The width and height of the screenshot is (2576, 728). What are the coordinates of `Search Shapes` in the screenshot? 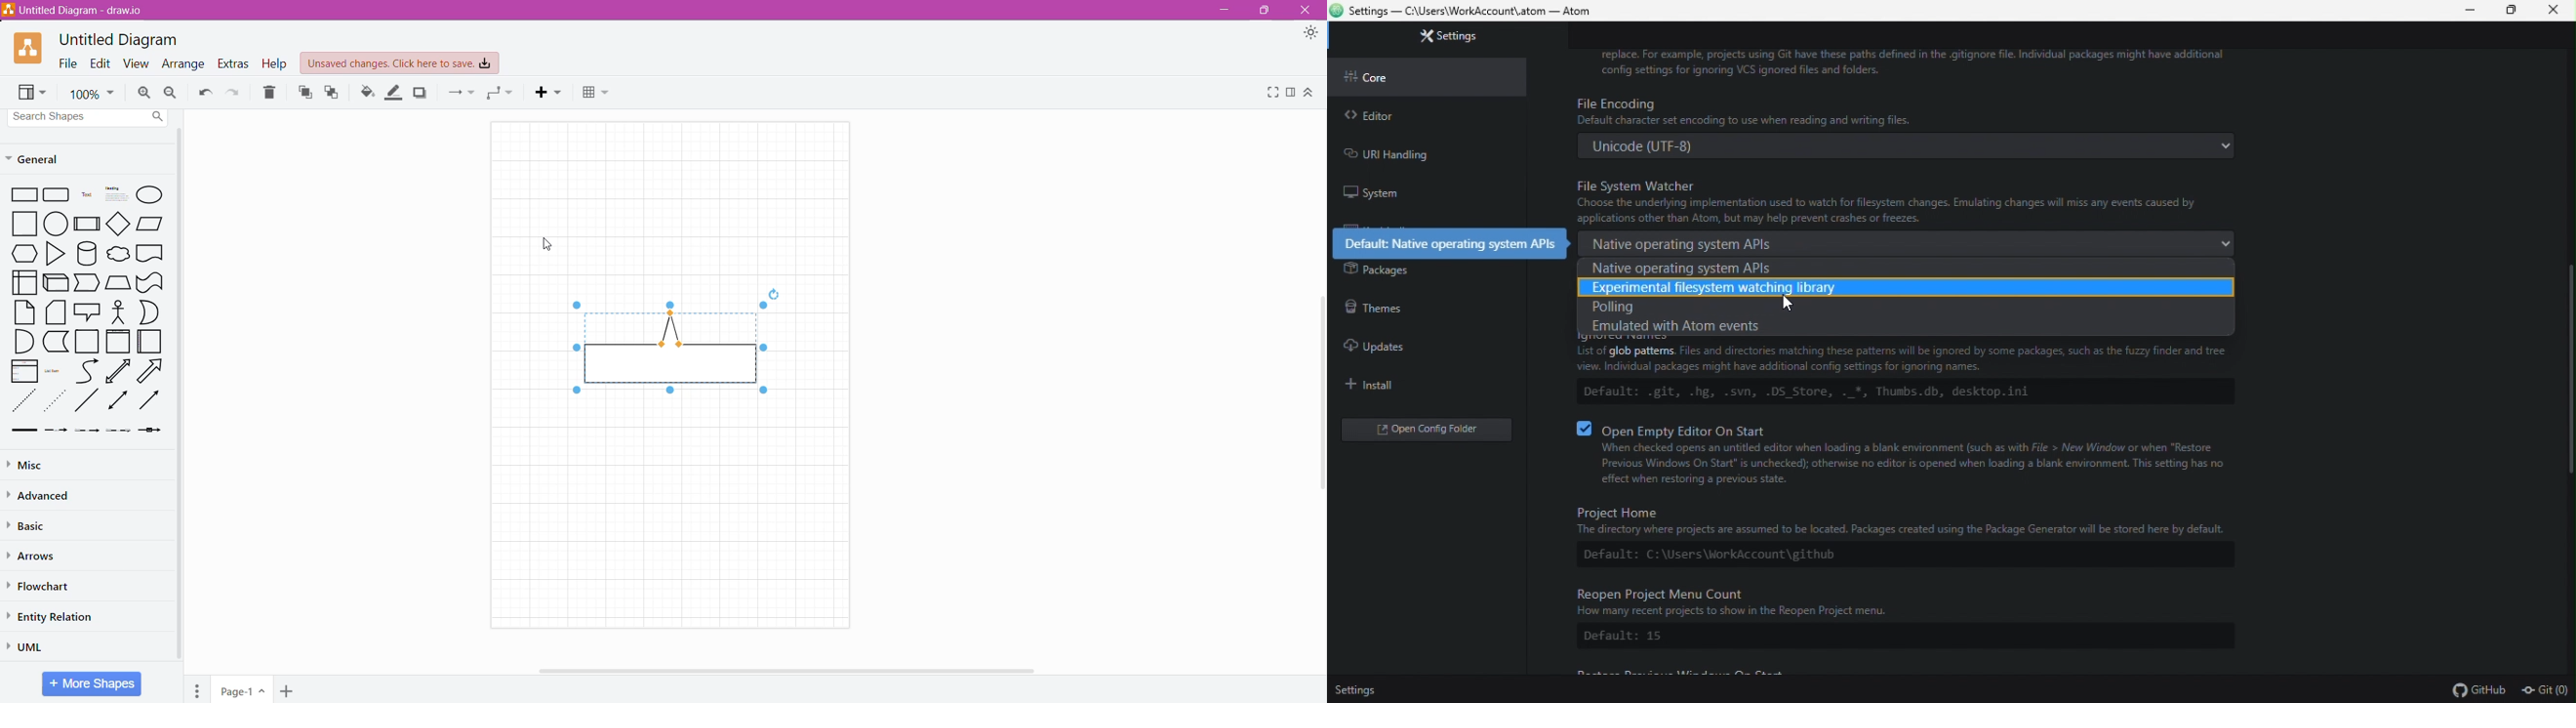 It's located at (89, 117).